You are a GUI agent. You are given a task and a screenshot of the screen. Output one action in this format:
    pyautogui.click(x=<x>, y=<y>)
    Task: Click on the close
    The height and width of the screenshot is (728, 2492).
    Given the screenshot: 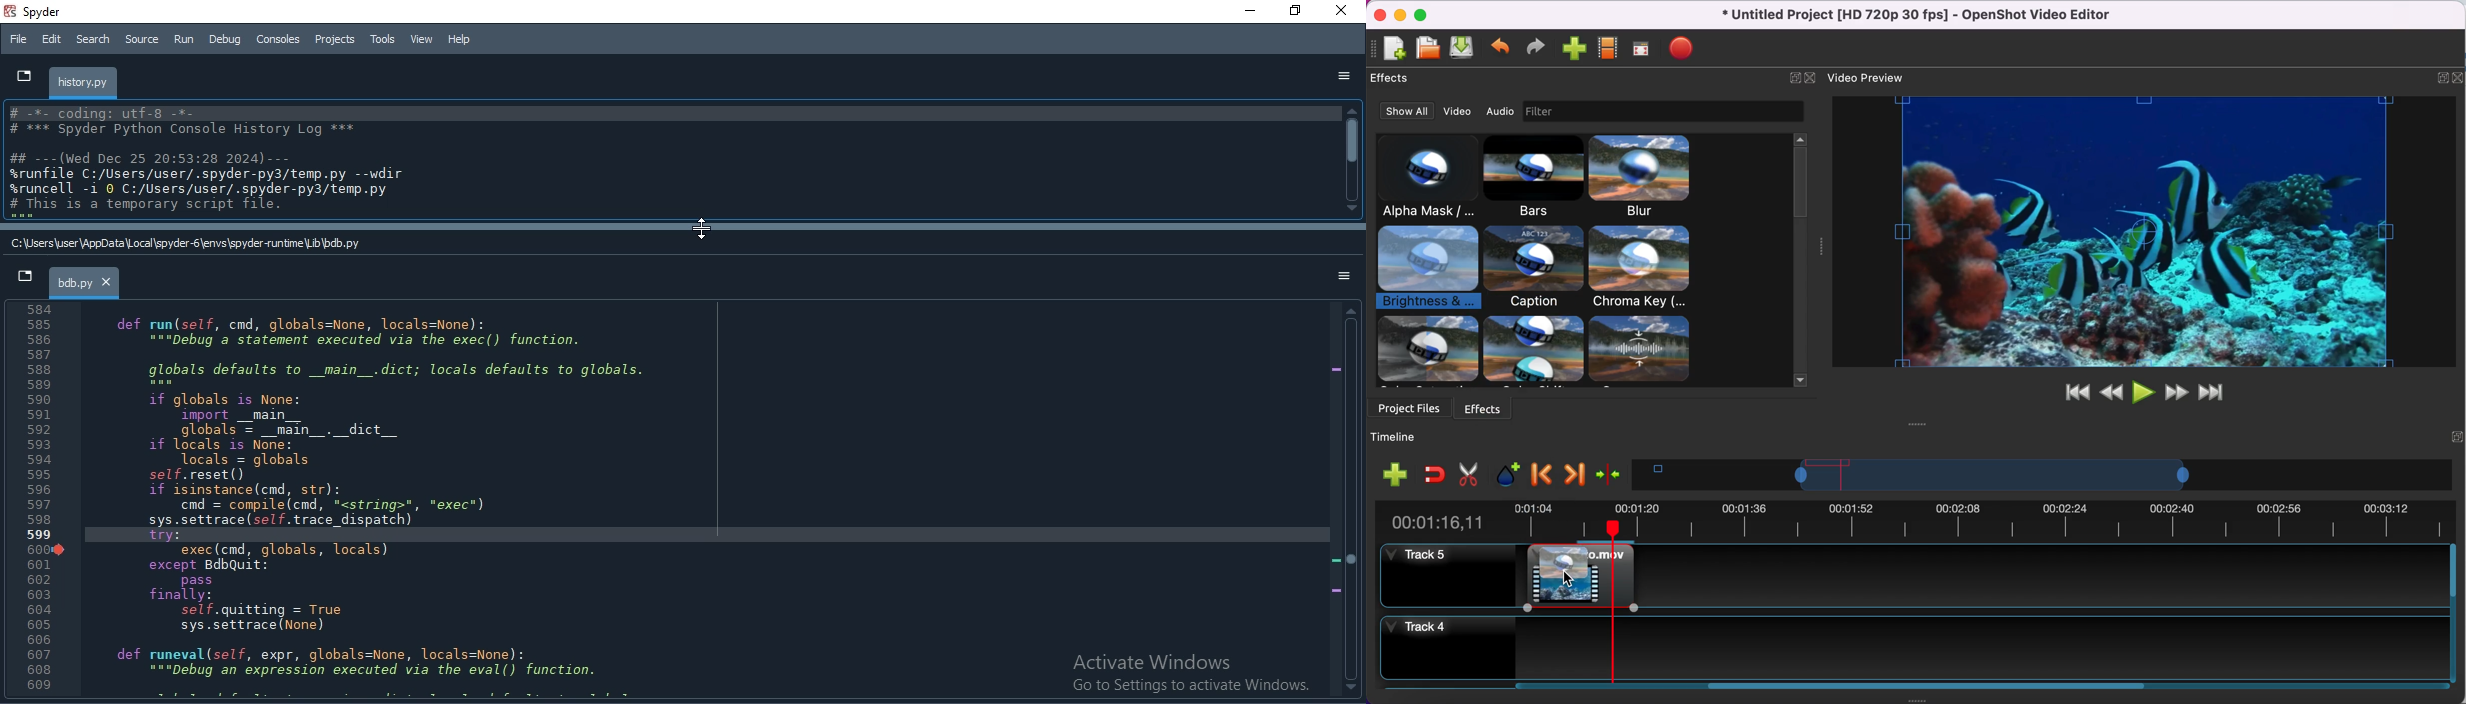 What is the action you would take?
    pyautogui.click(x=1346, y=12)
    